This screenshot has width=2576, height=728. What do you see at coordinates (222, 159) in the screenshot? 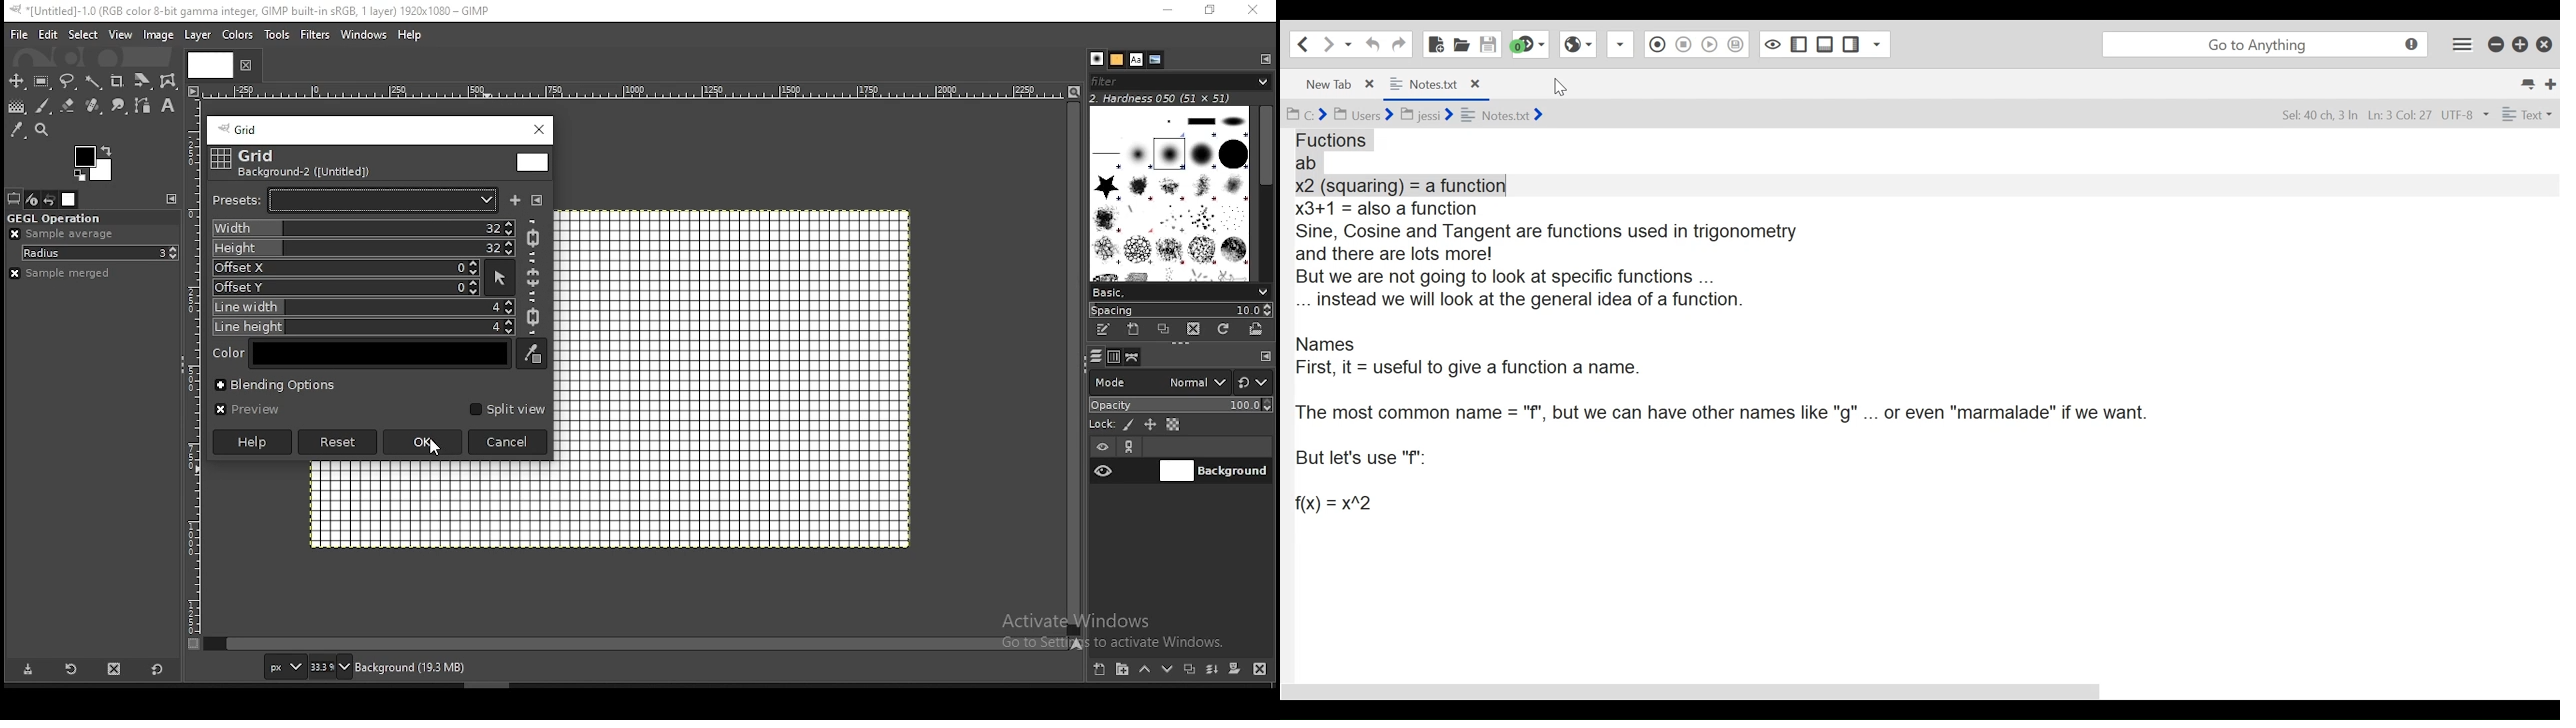
I see `logo` at bounding box center [222, 159].